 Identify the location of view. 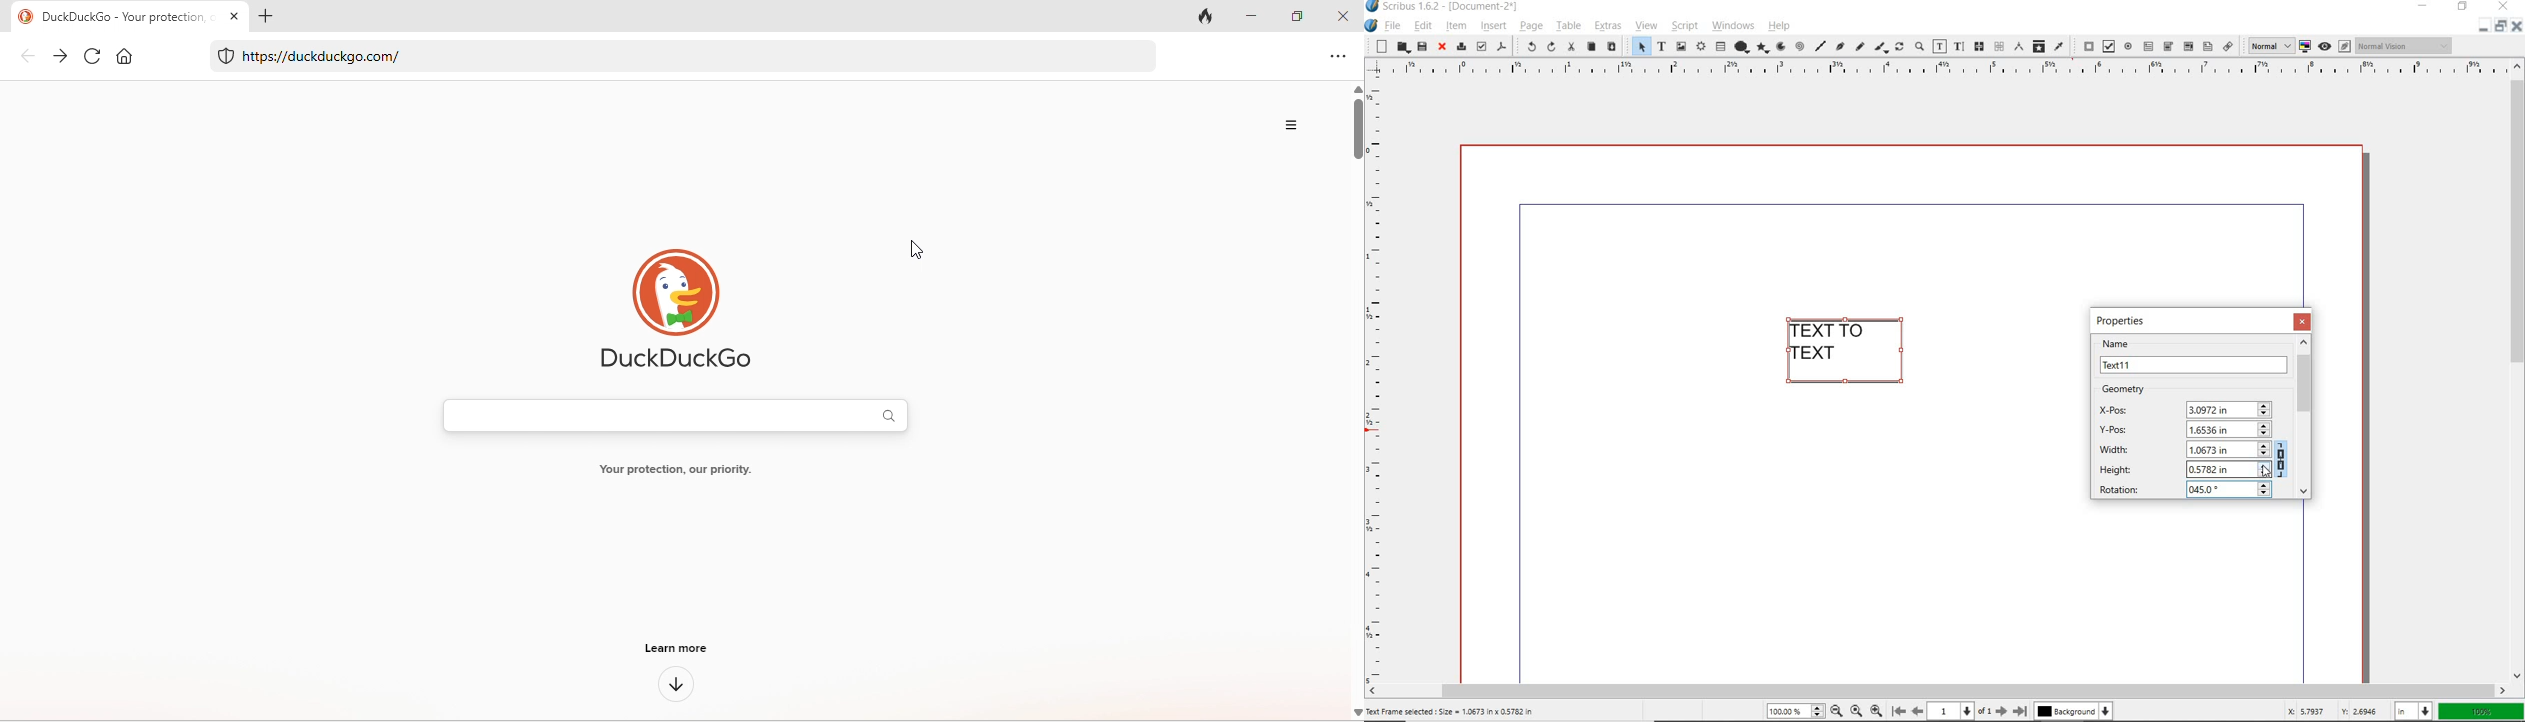
(1647, 26).